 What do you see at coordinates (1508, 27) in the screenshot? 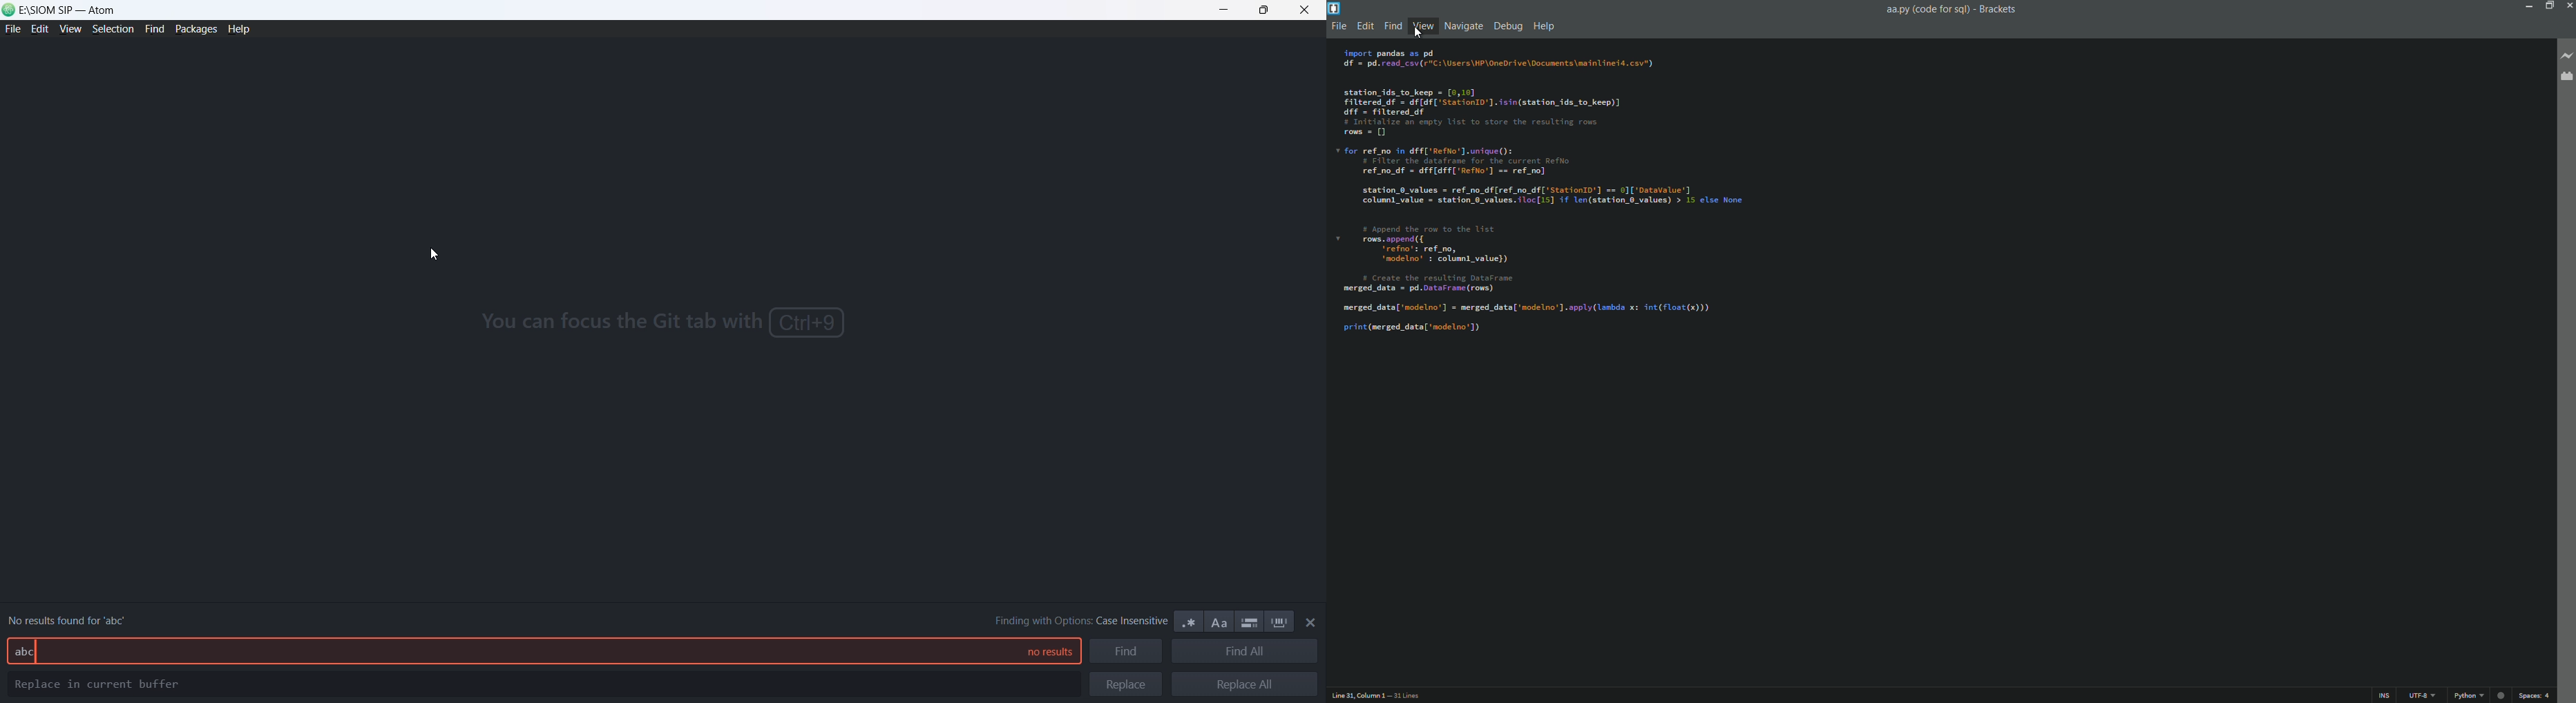
I see `debug menu` at bounding box center [1508, 27].